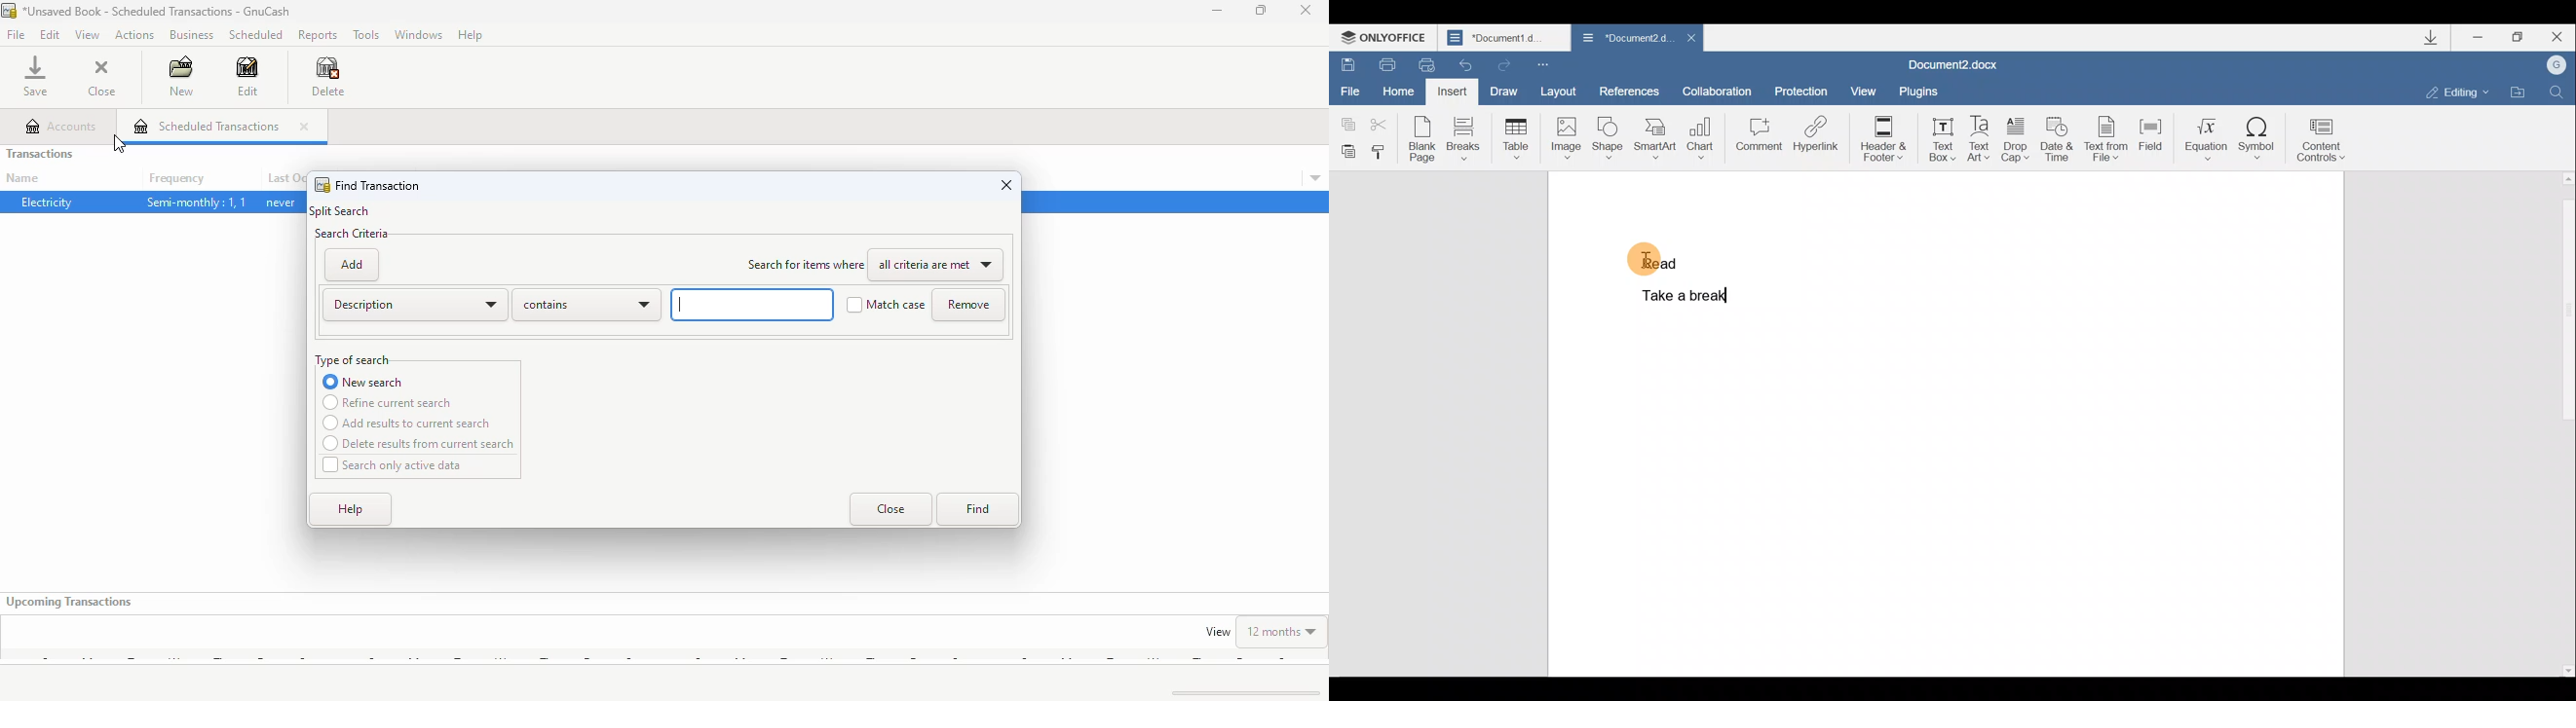  I want to click on logo, so click(9, 11).